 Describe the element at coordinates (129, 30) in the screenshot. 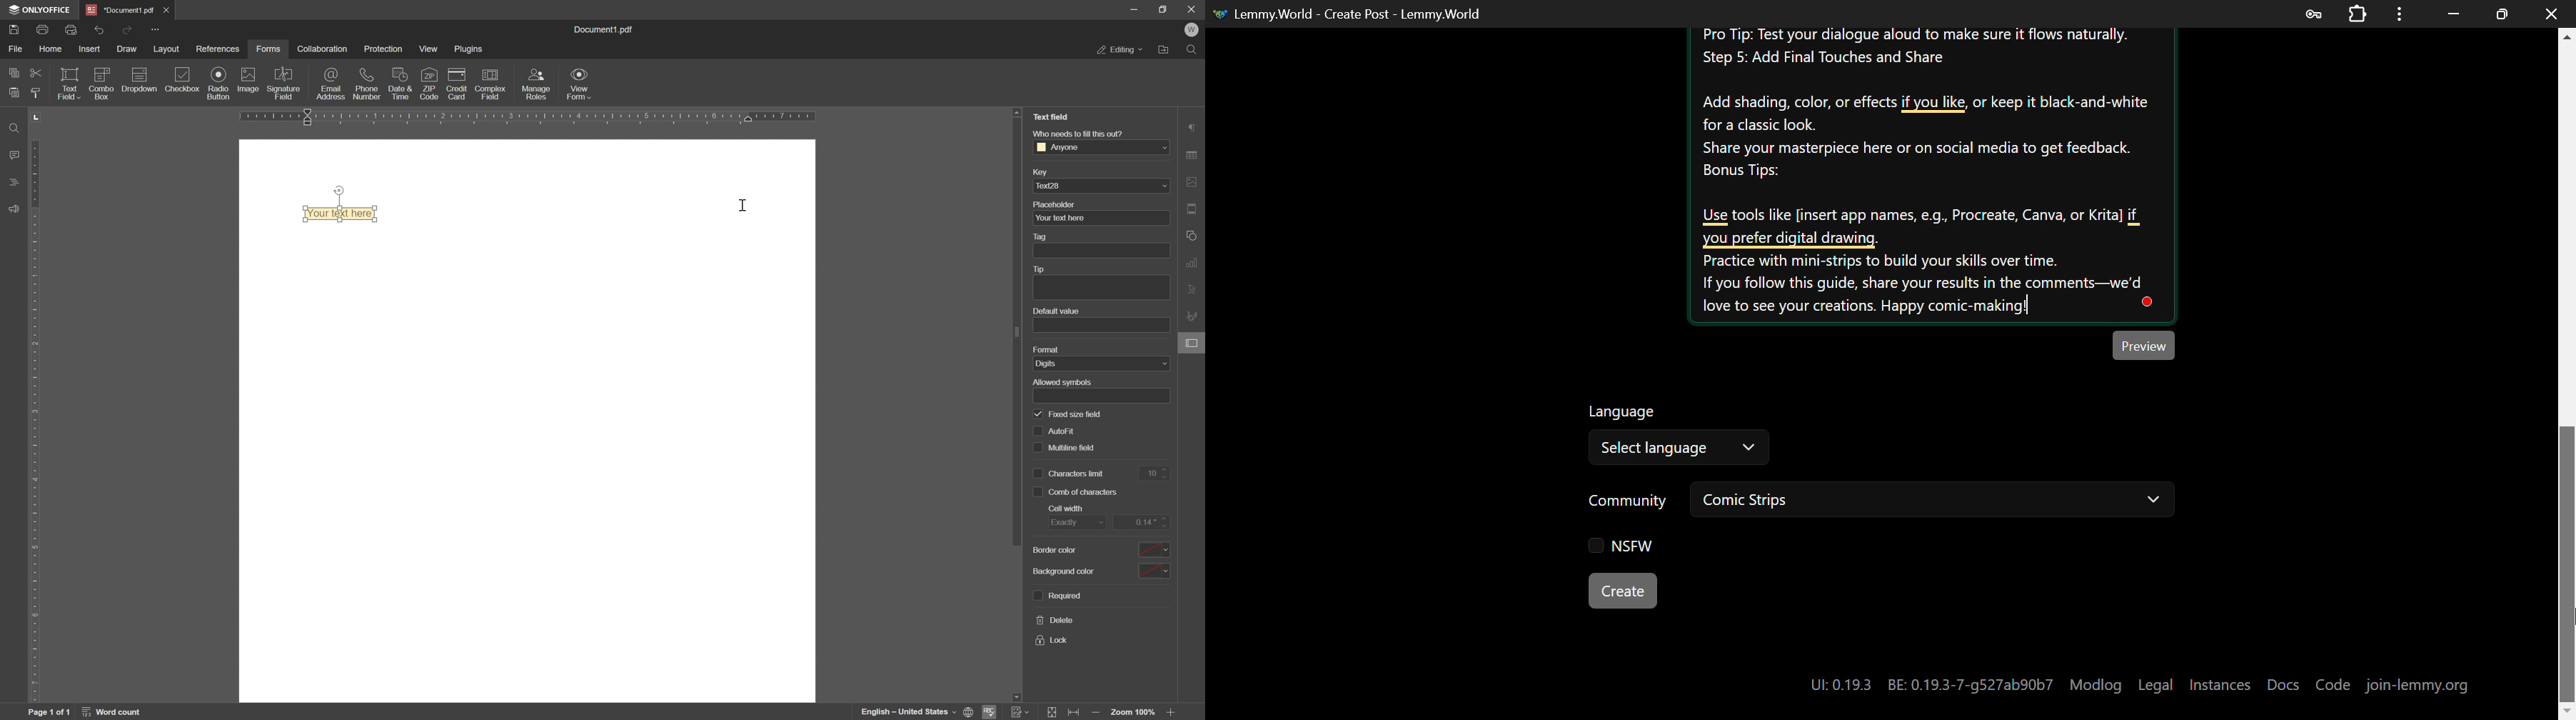

I see `redo` at that location.